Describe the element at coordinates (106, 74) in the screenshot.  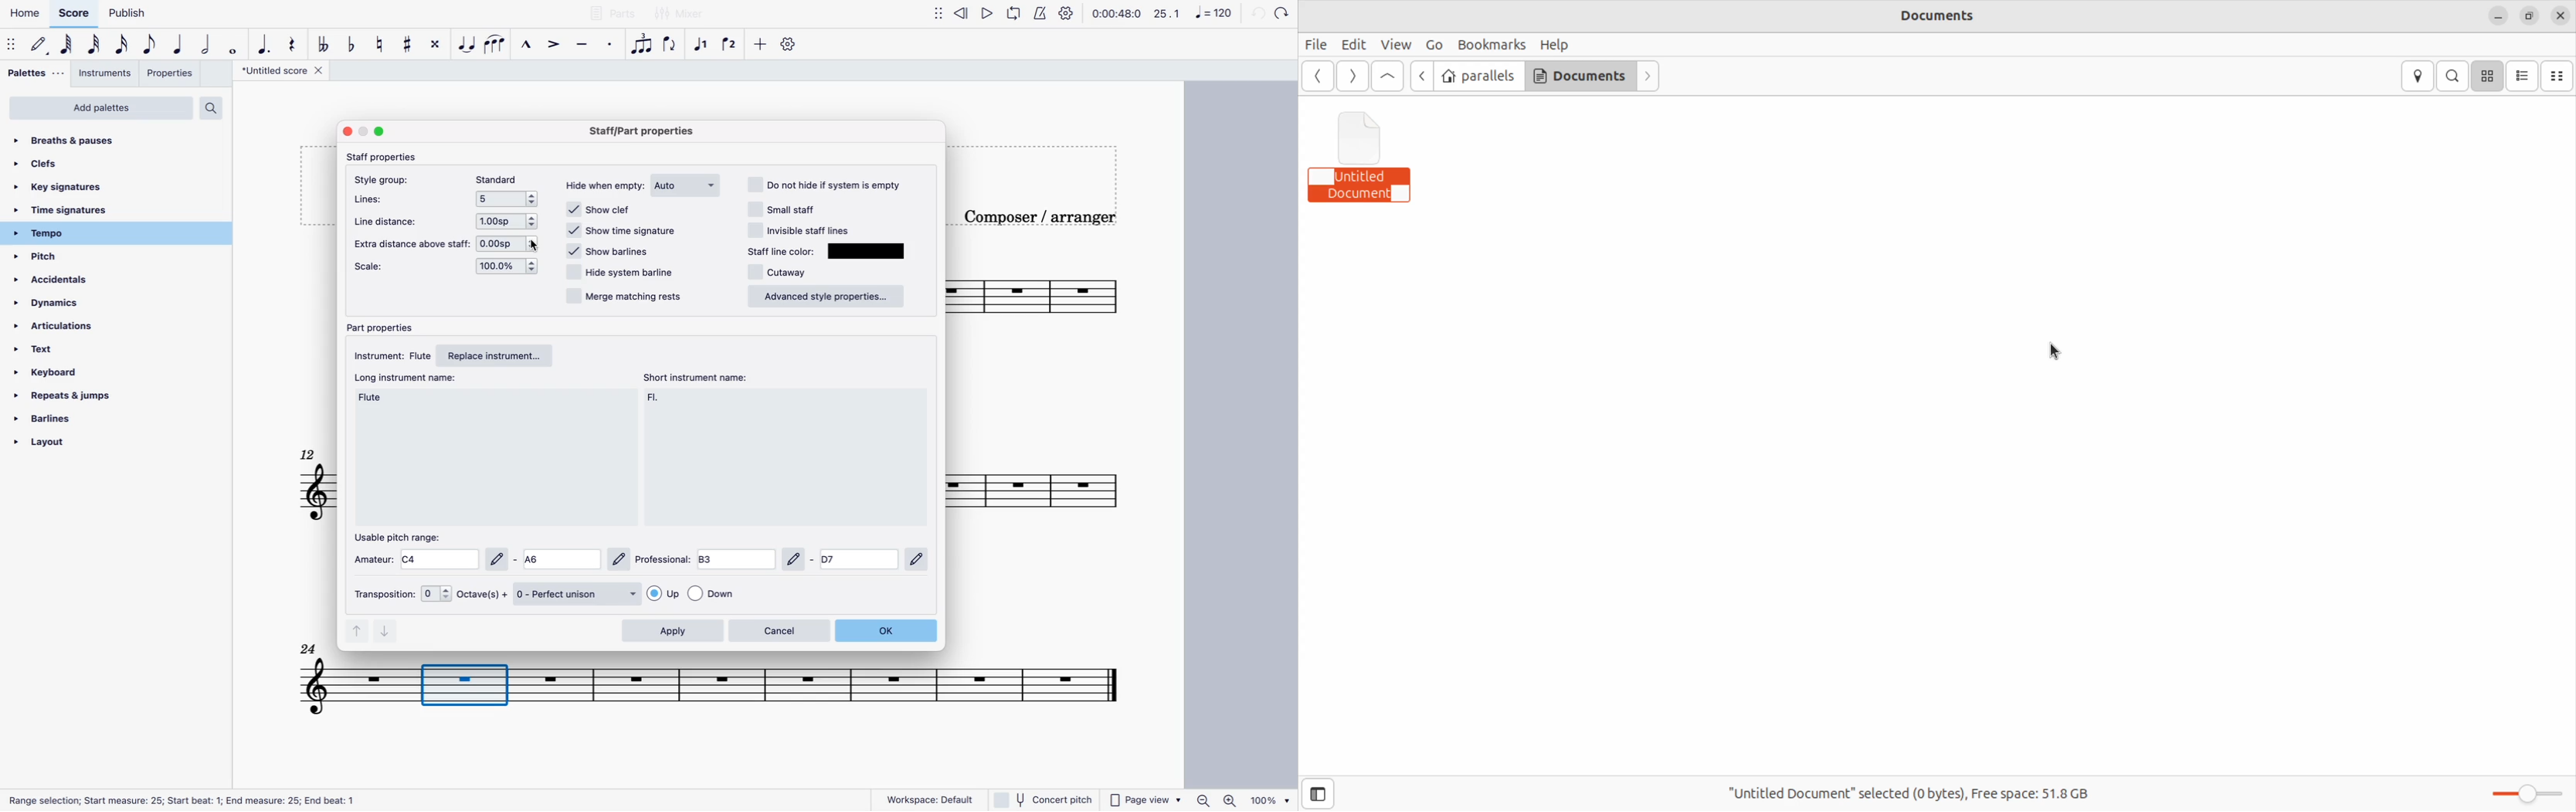
I see `instruments` at that location.